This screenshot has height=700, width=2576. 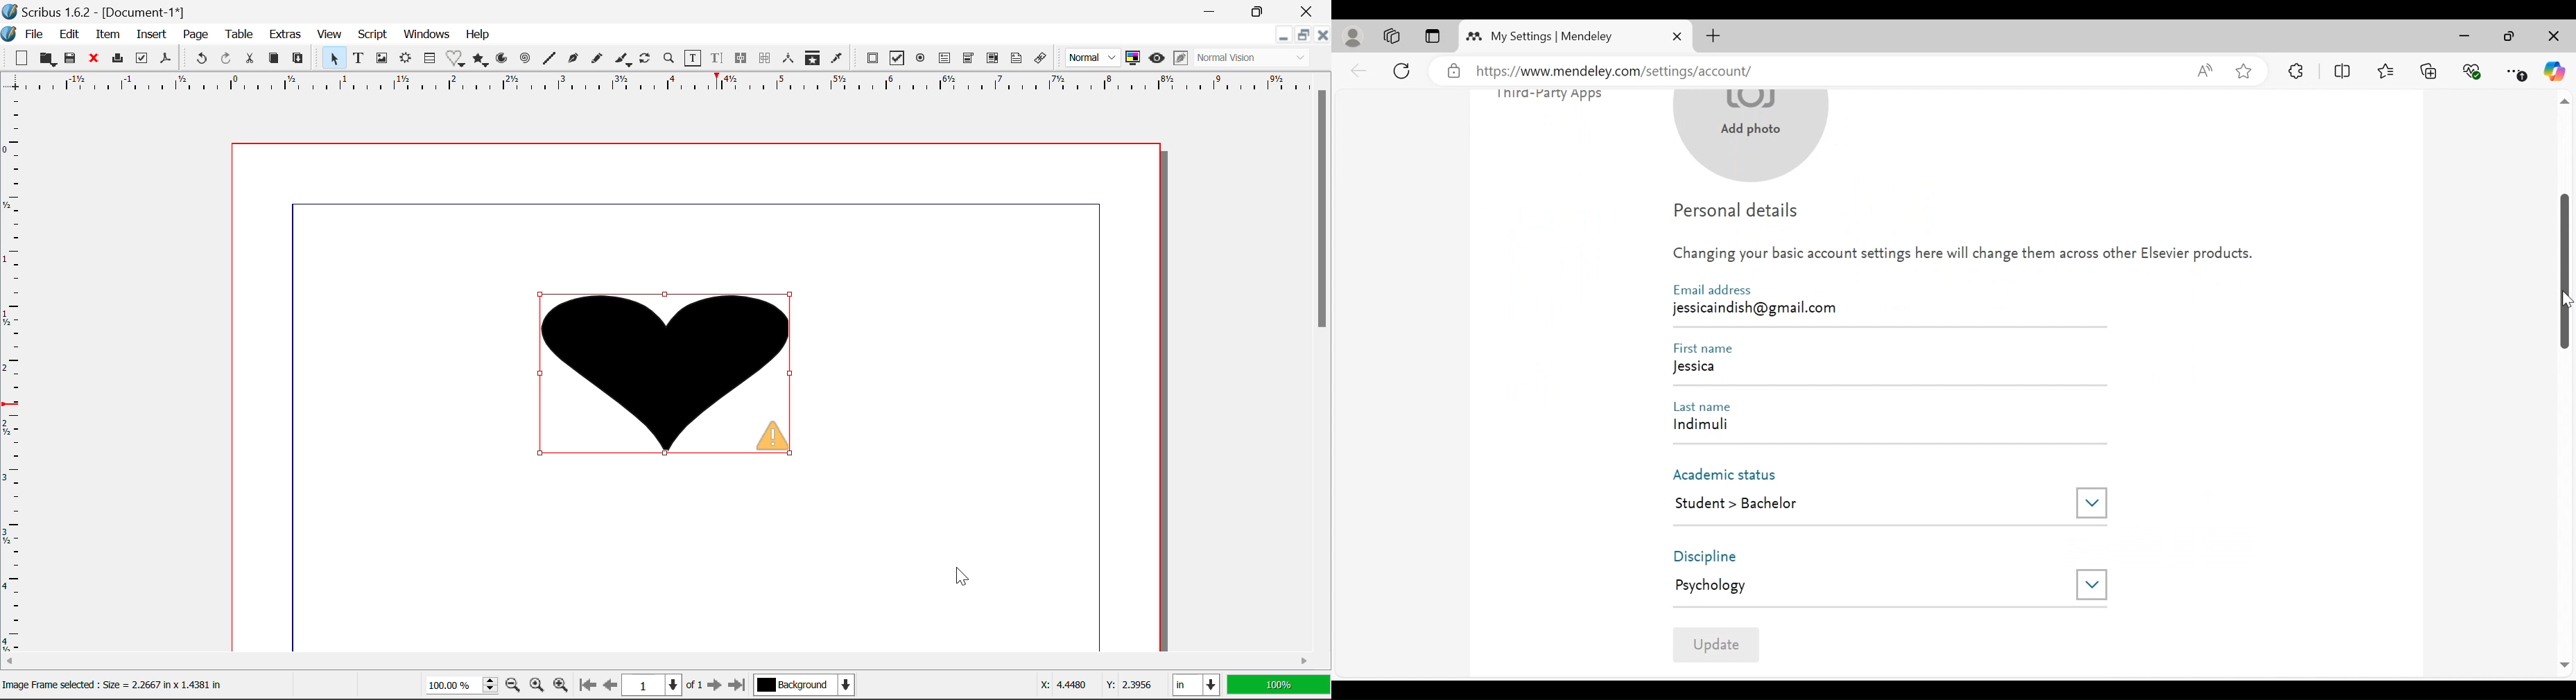 I want to click on New Tab, so click(x=1713, y=36).